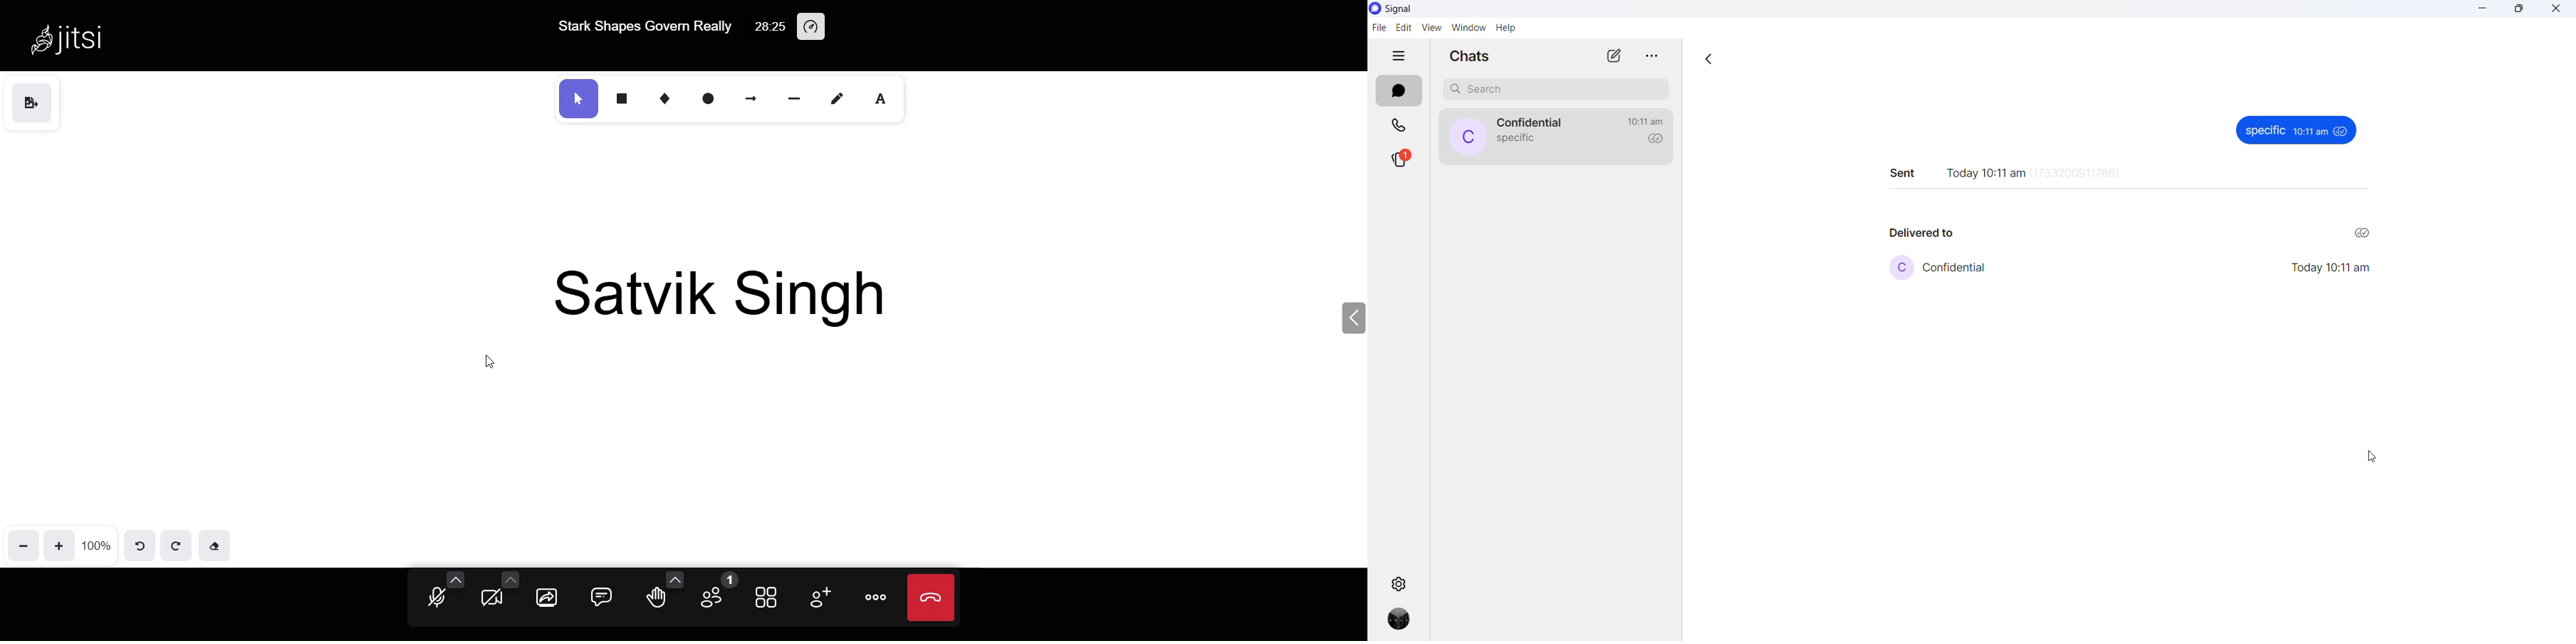 Image resolution: width=2576 pixels, height=644 pixels. What do you see at coordinates (820, 597) in the screenshot?
I see `invite people` at bounding box center [820, 597].